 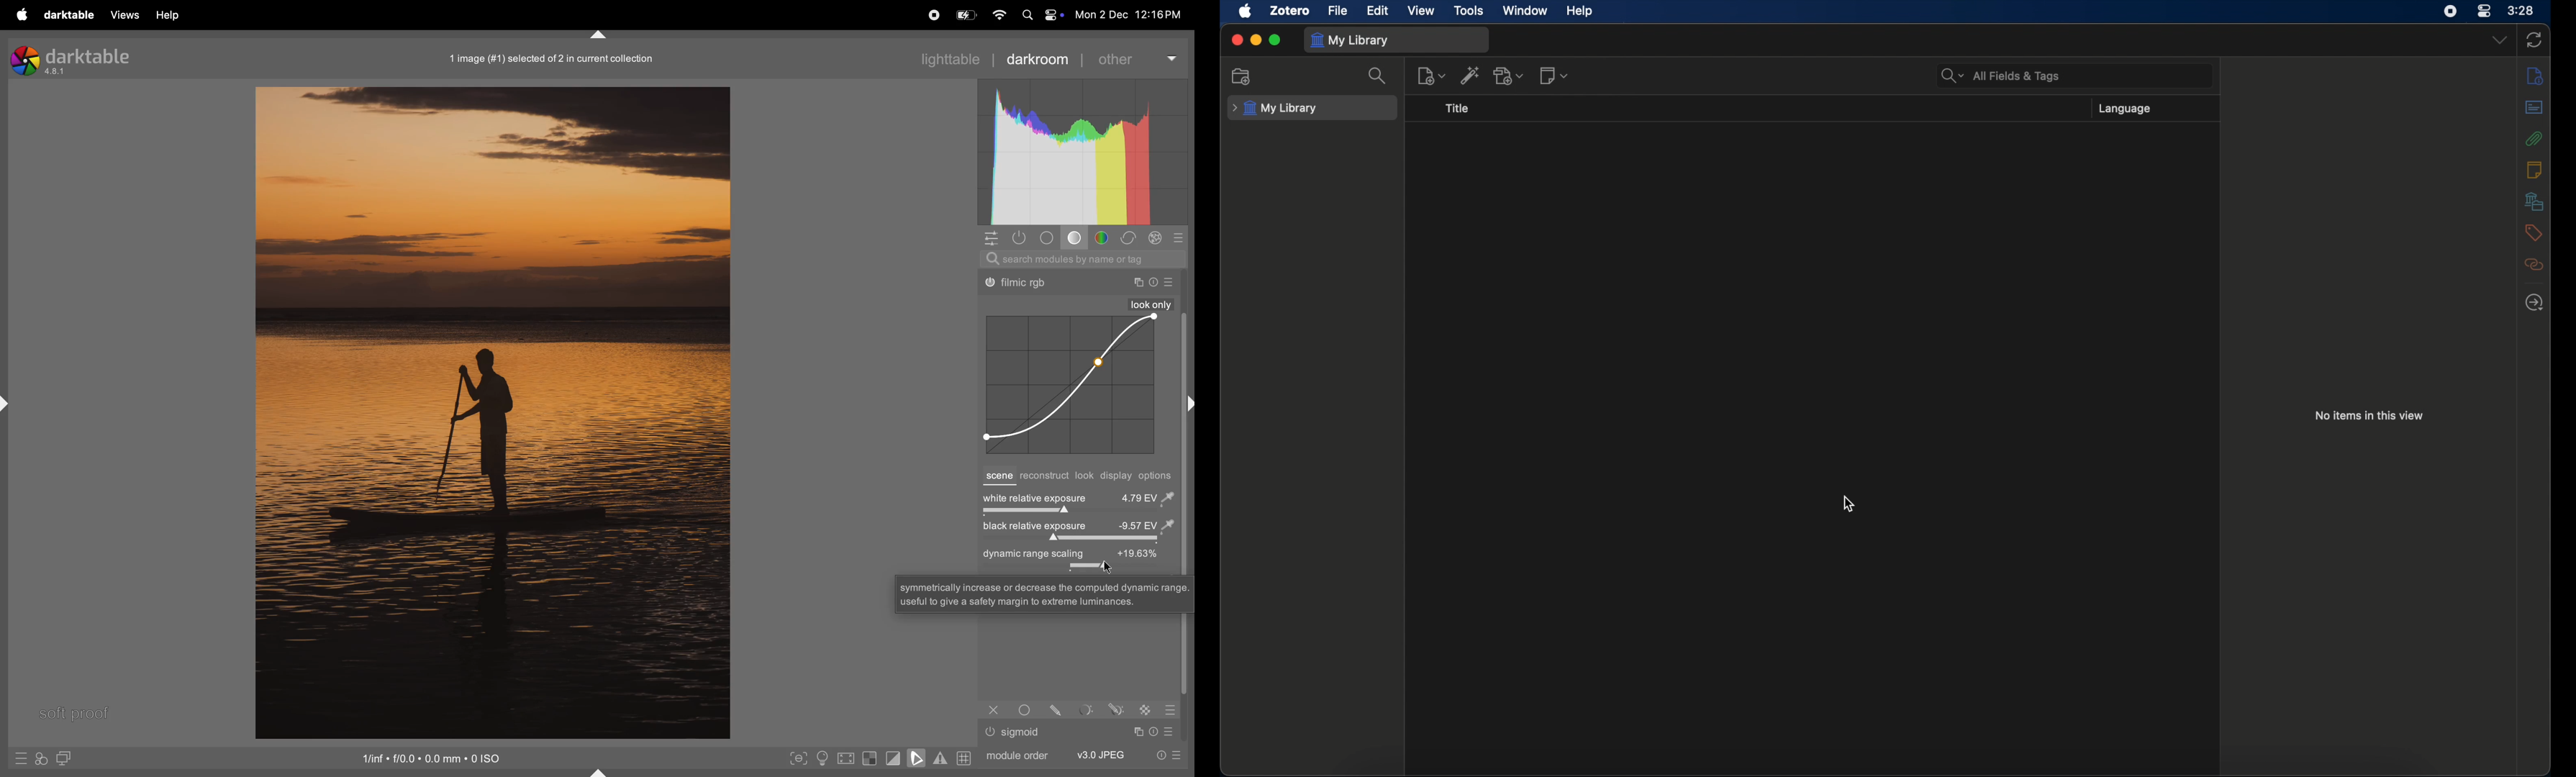 I want to click on tone , so click(x=1050, y=238).